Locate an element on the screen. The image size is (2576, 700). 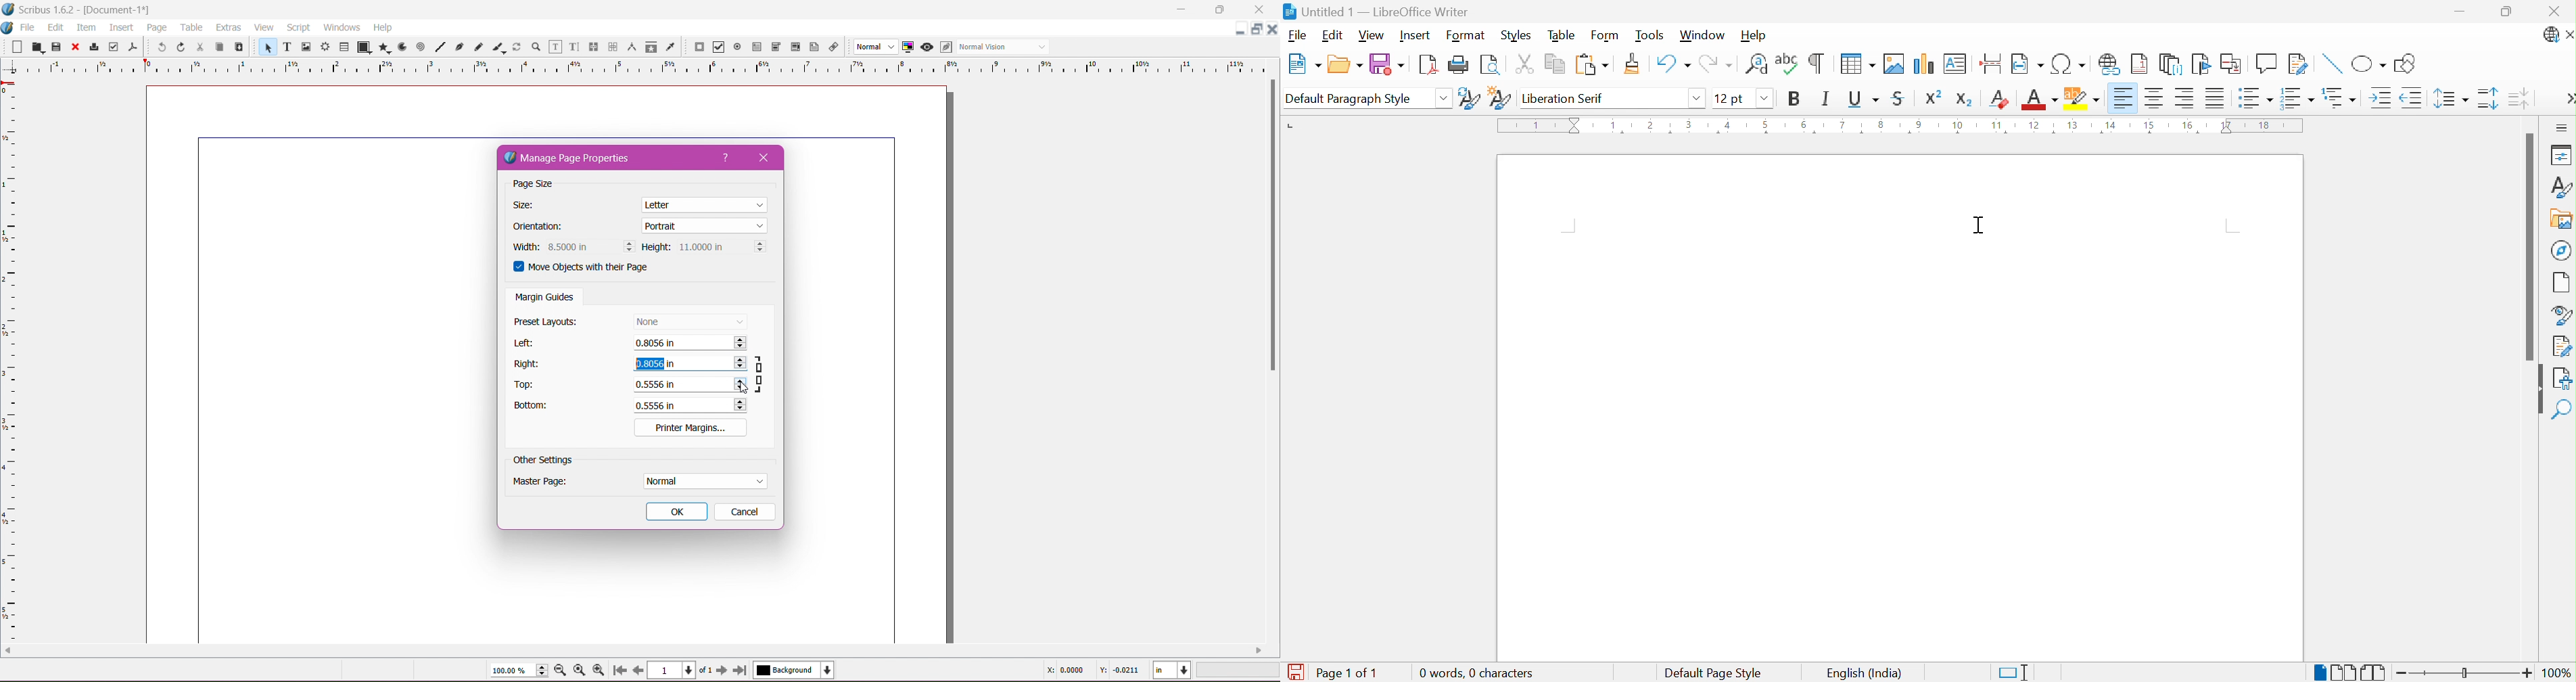
Copy Item Properties is located at coordinates (651, 47).